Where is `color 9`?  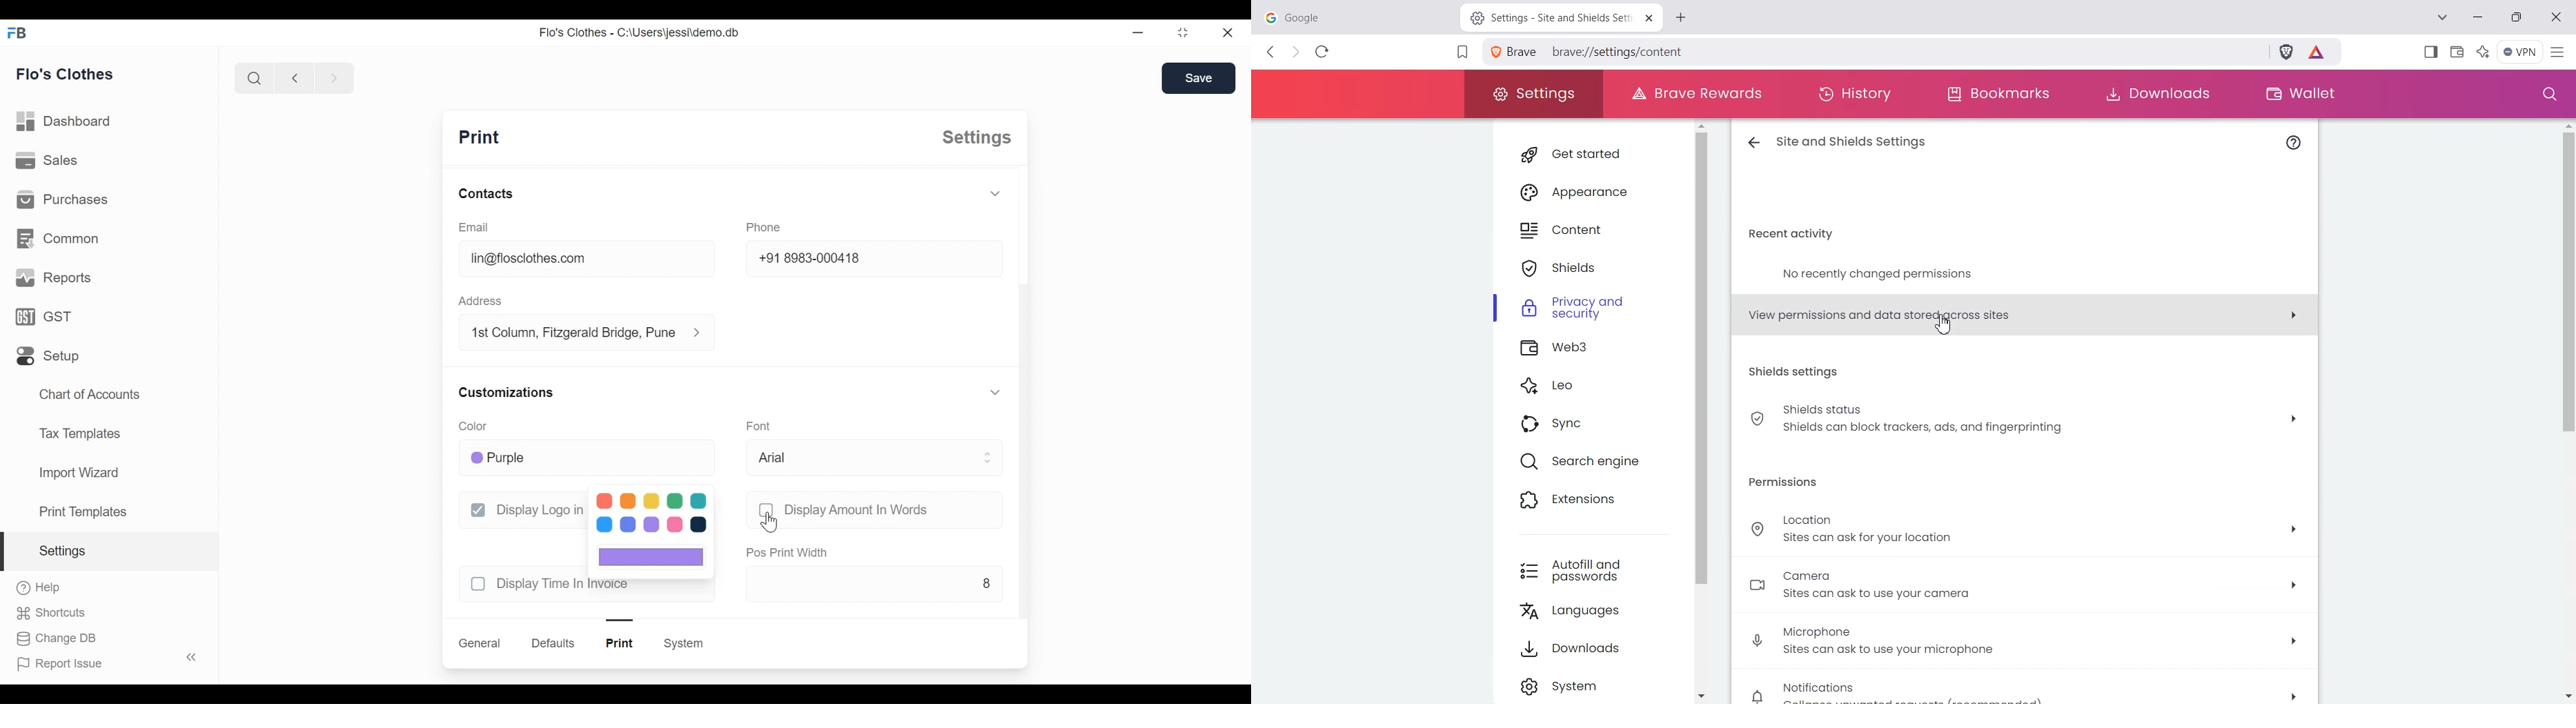 color 9 is located at coordinates (676, 525).